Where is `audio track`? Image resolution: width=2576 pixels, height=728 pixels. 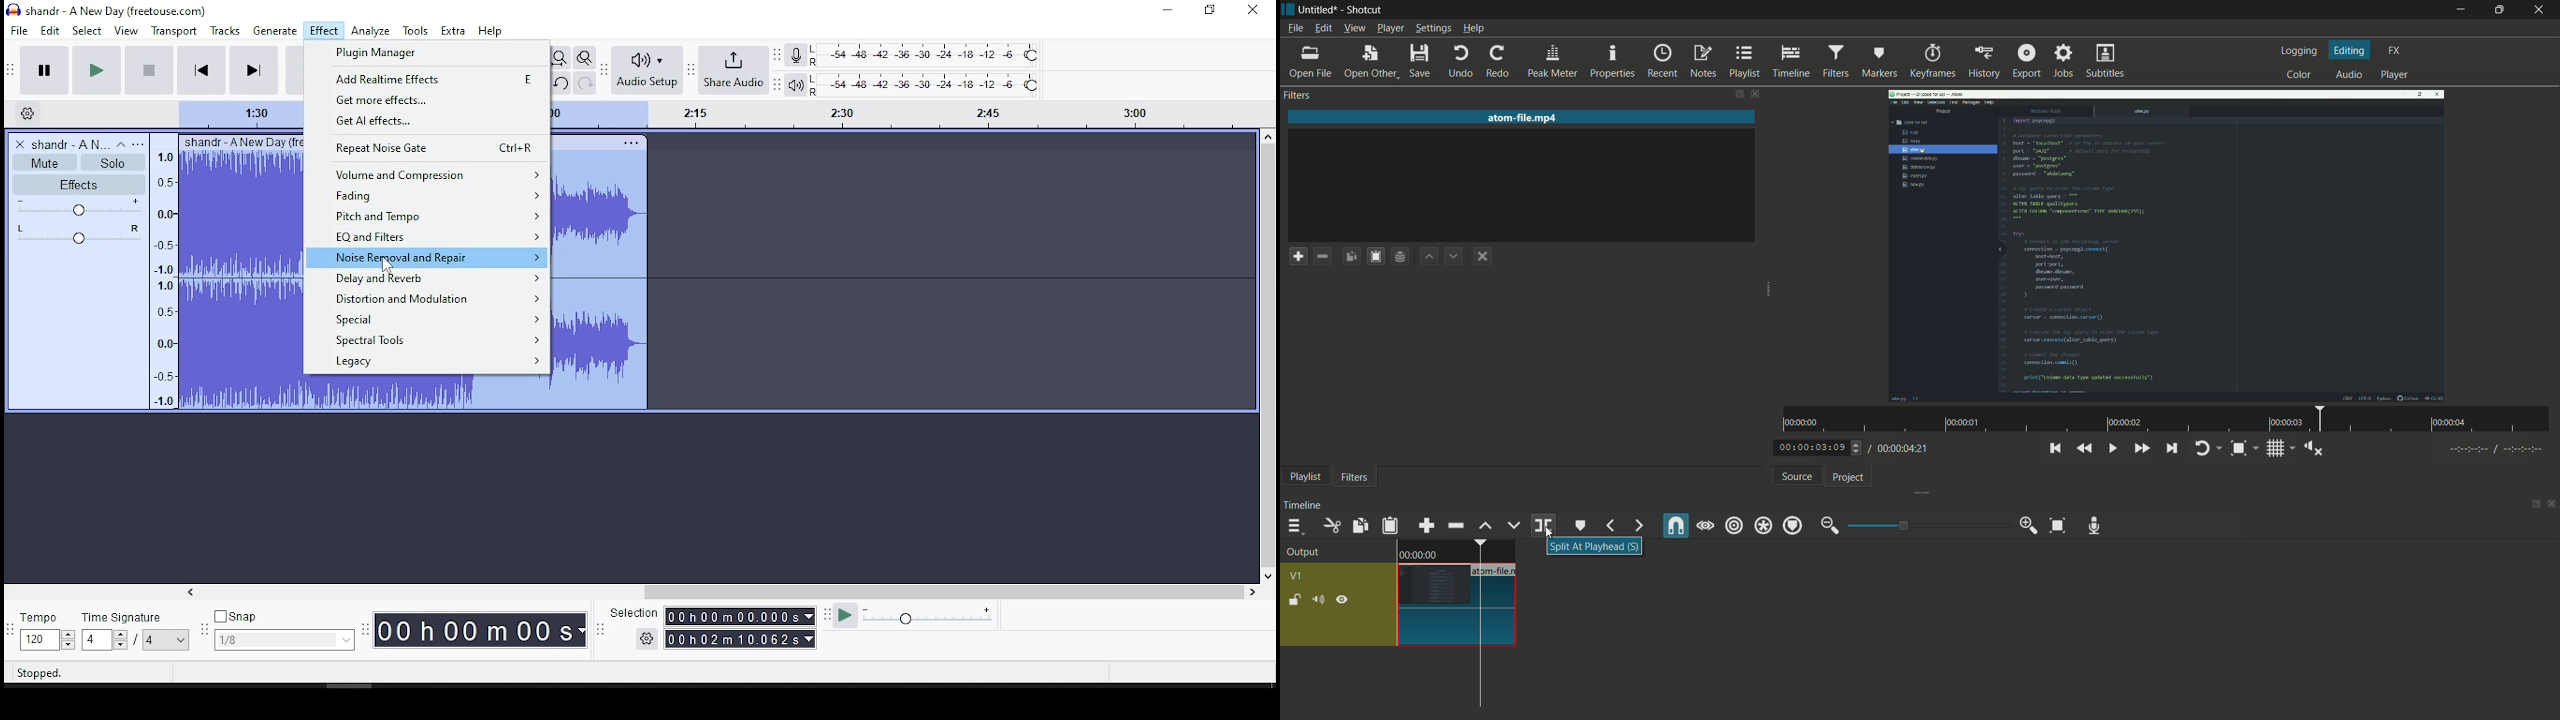
audio track is located at coordinates (427, 391).